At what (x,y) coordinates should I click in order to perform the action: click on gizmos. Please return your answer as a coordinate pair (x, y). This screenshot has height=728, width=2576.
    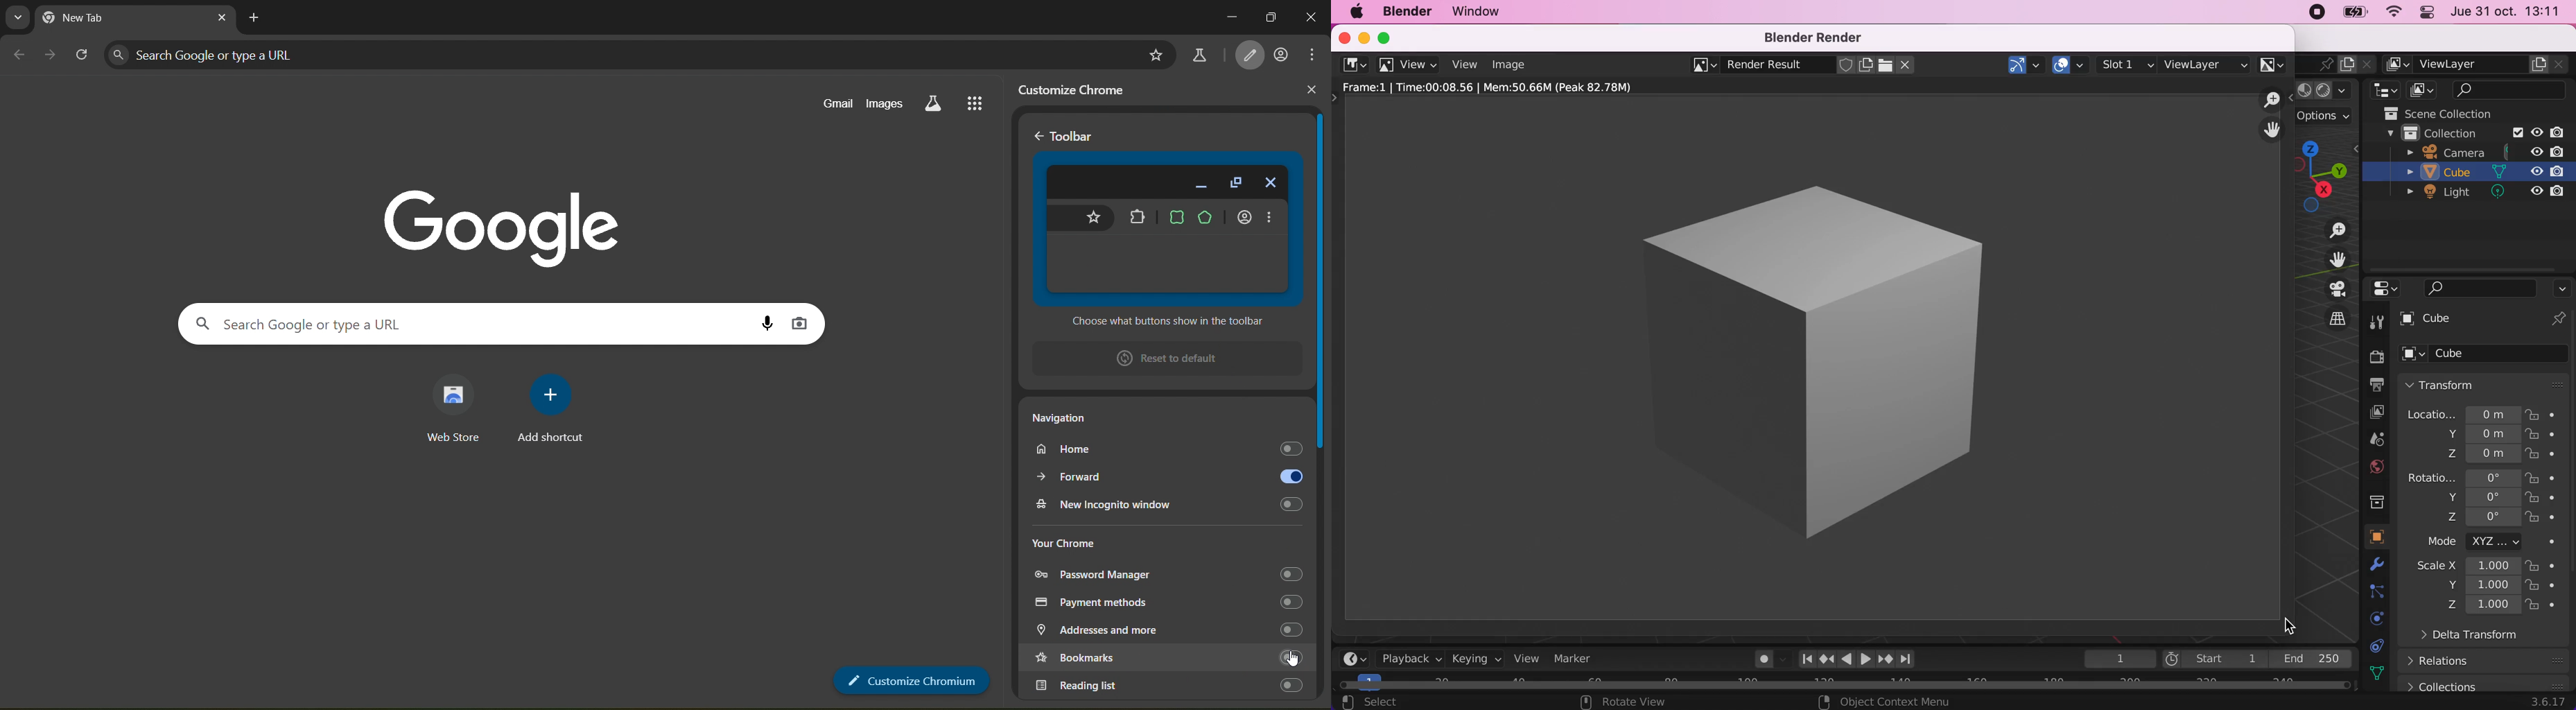
    Looking at the image, I should click on (2026, 65).